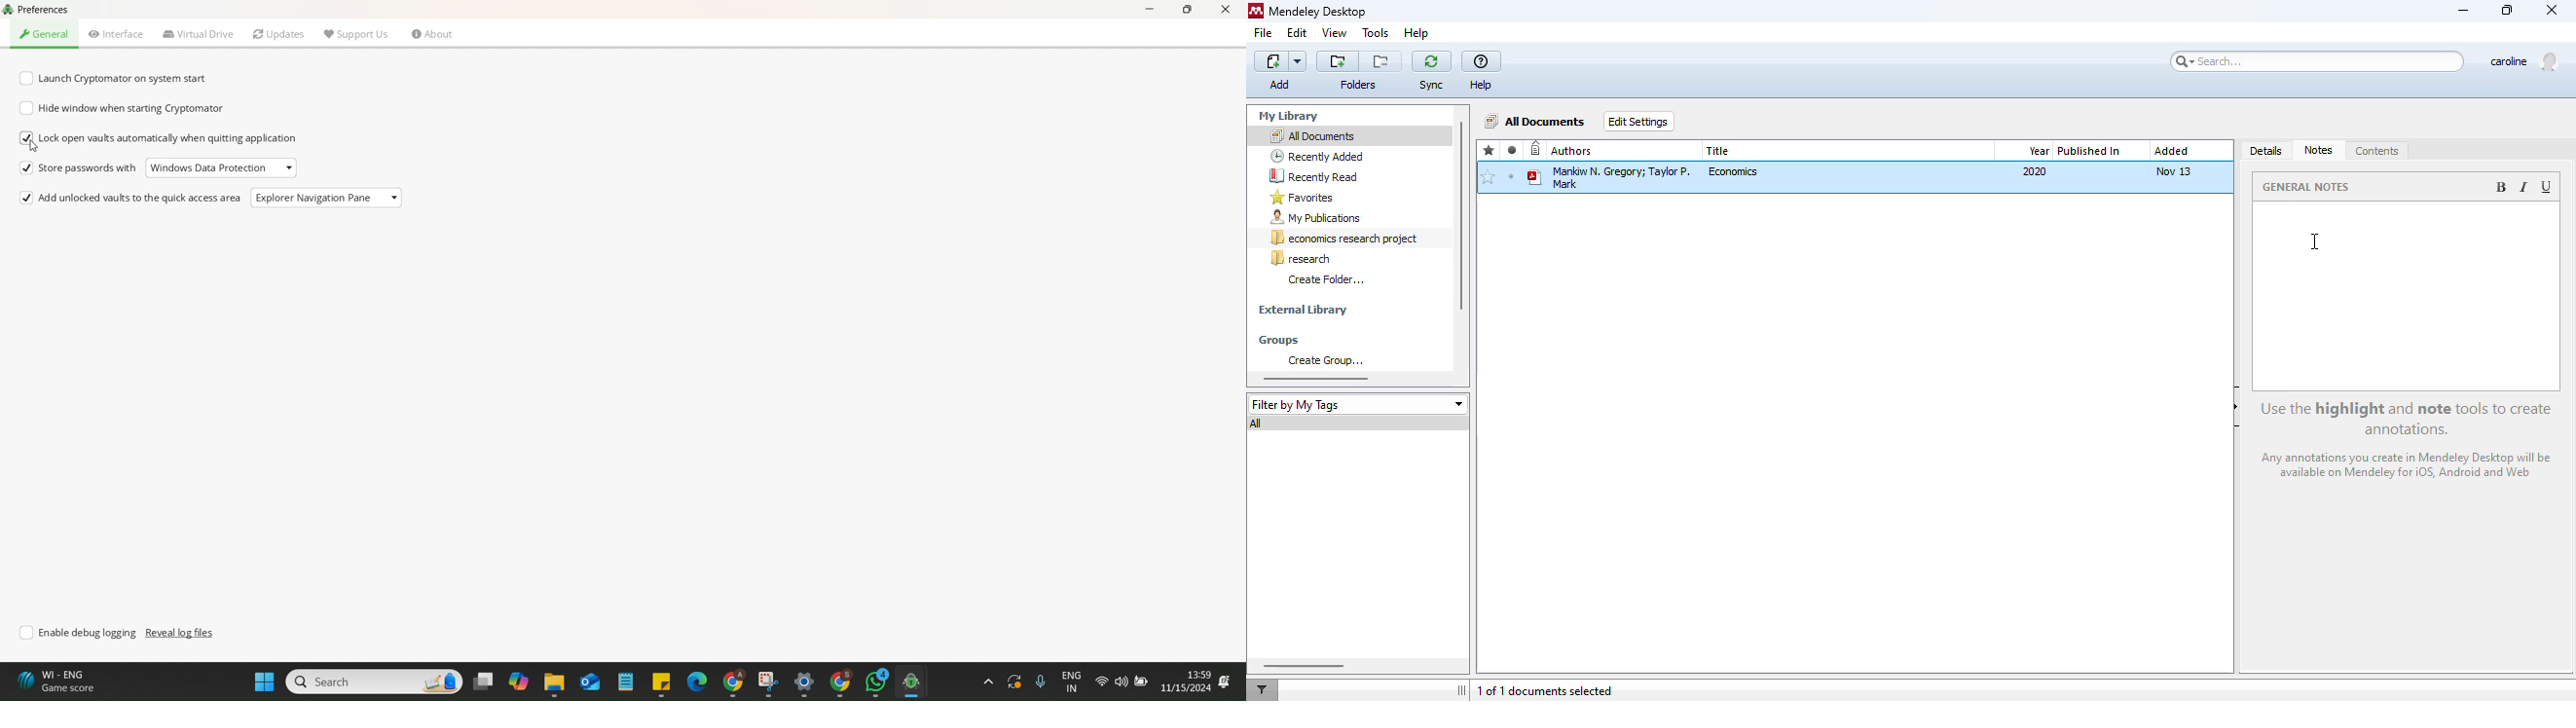 The height and width of the screenshot is (728, 2576). What do you see at coordinates (59, 682) in the screenshot?
I see `Game score` at bounding box center [59, 682].